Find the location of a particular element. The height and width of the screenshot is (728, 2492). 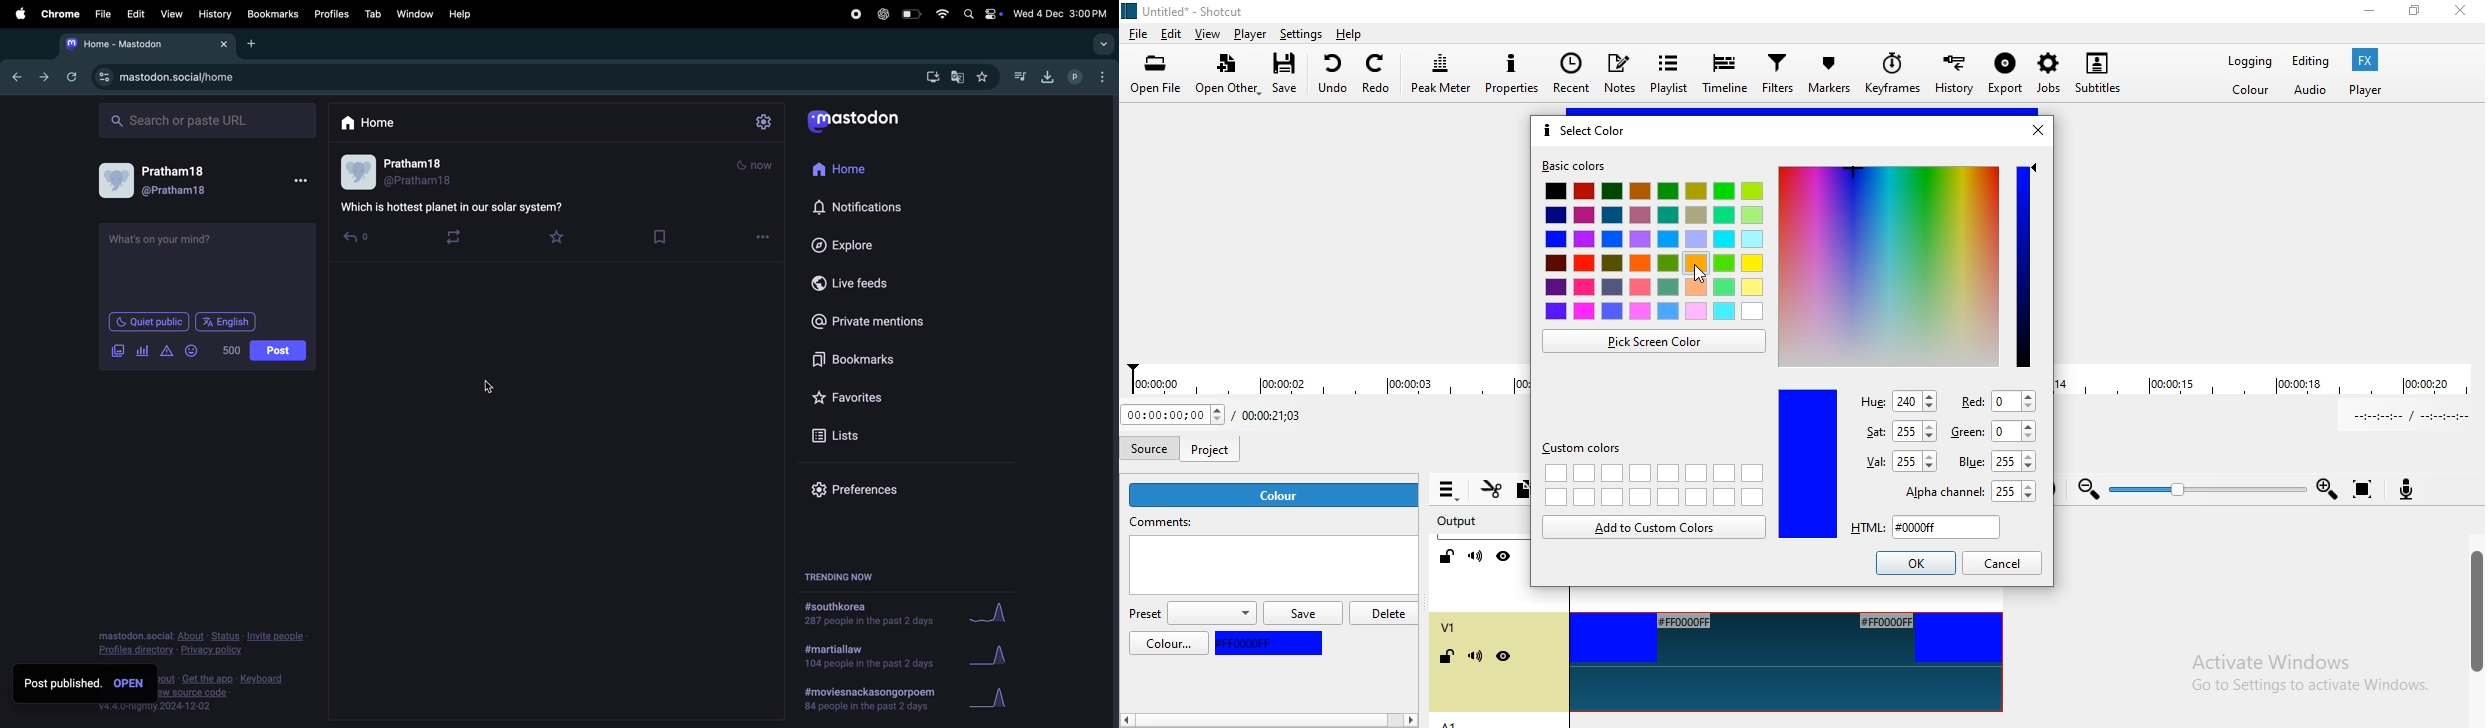

apple menu is located at coordinates (17, 14).